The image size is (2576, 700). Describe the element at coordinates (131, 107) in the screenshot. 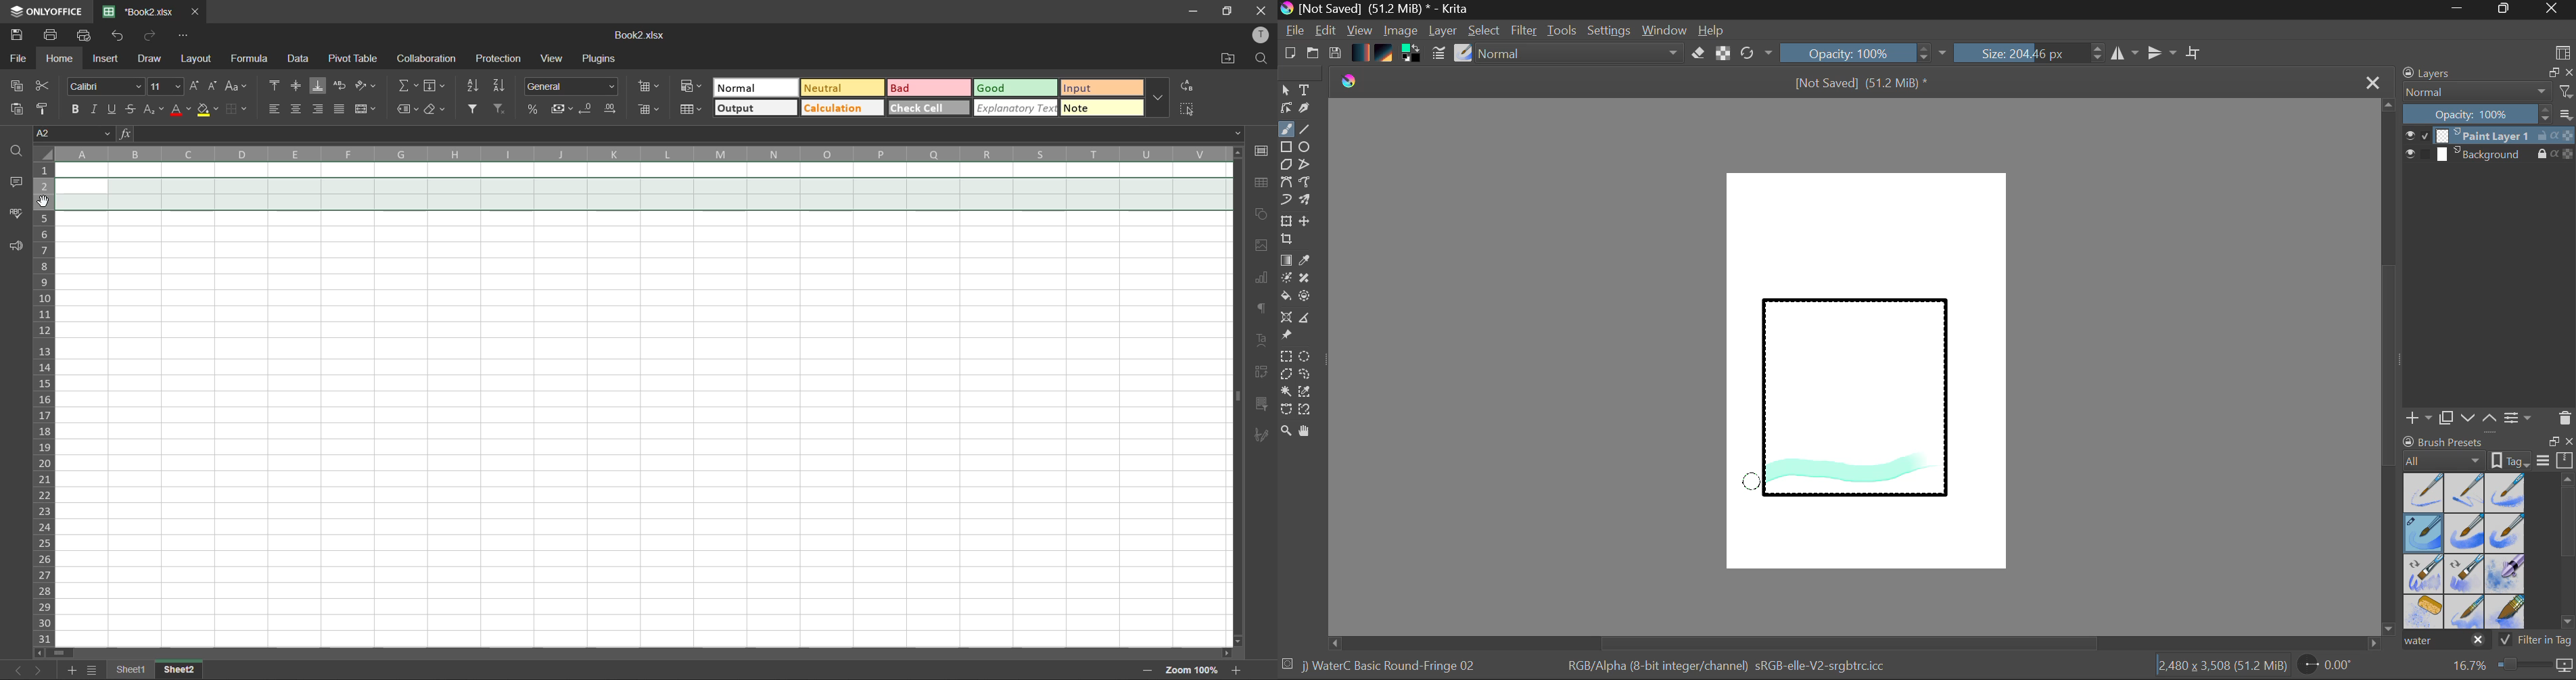

I see `strikethrough` at that location.